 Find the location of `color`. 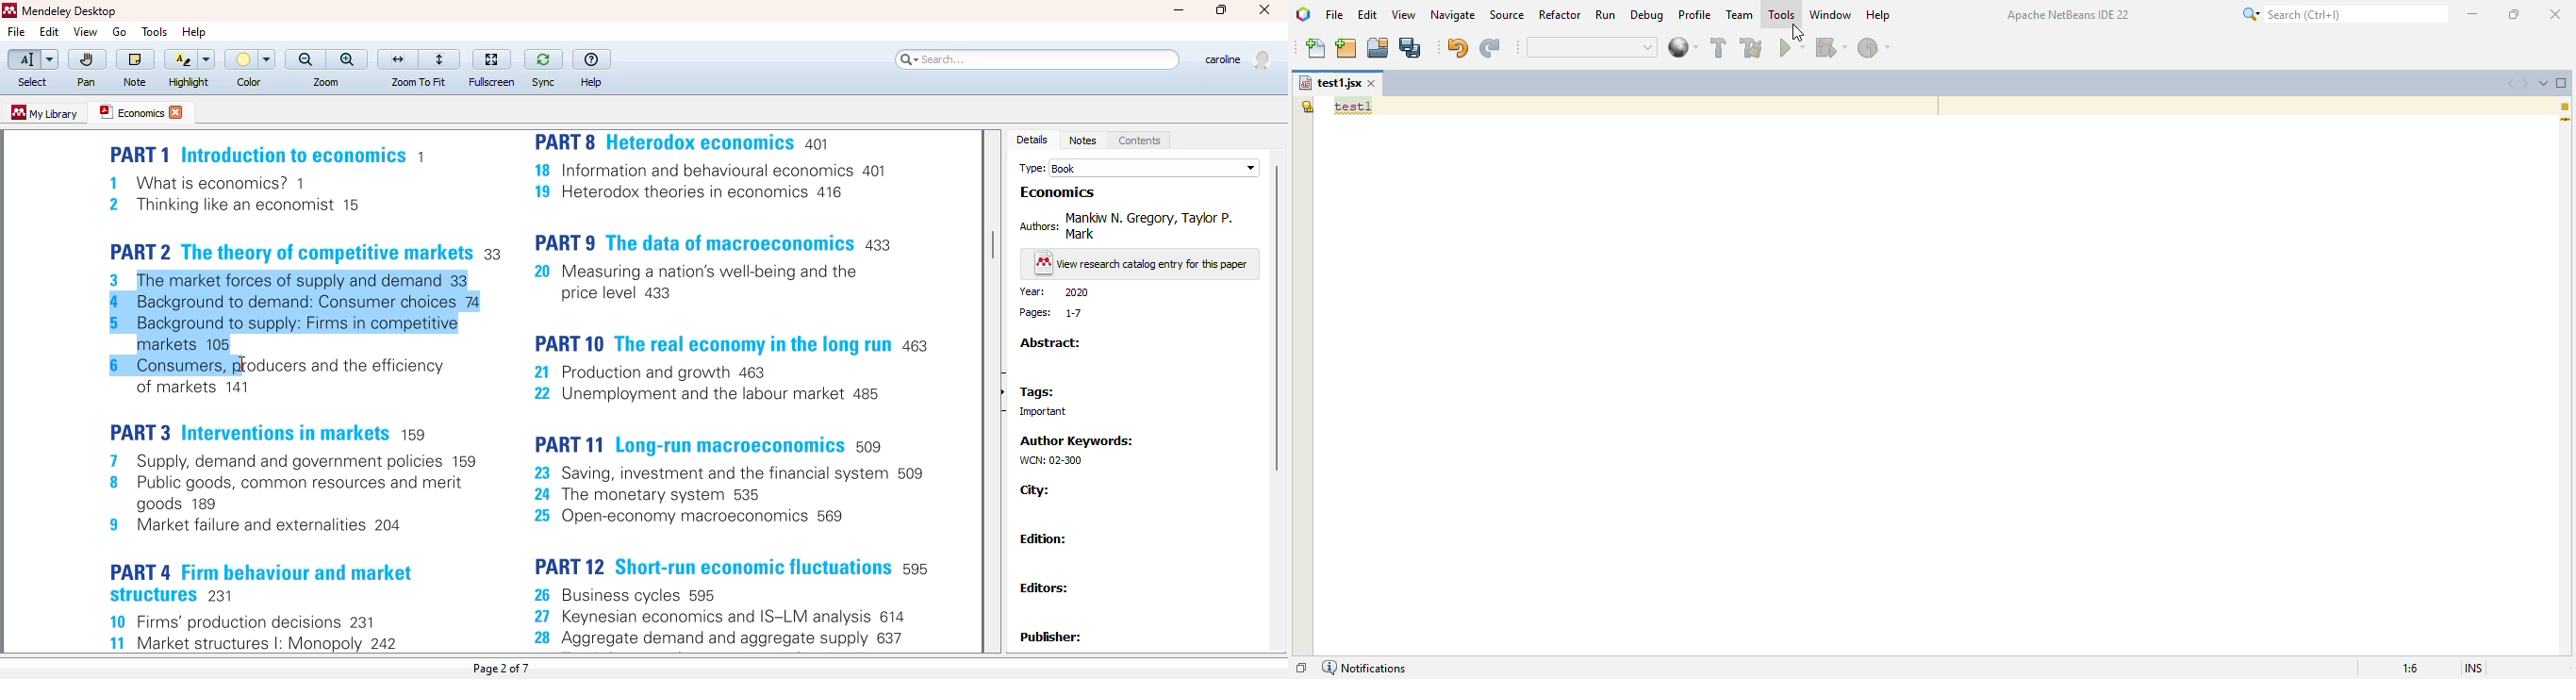

color is located at coordinates (249, 82).